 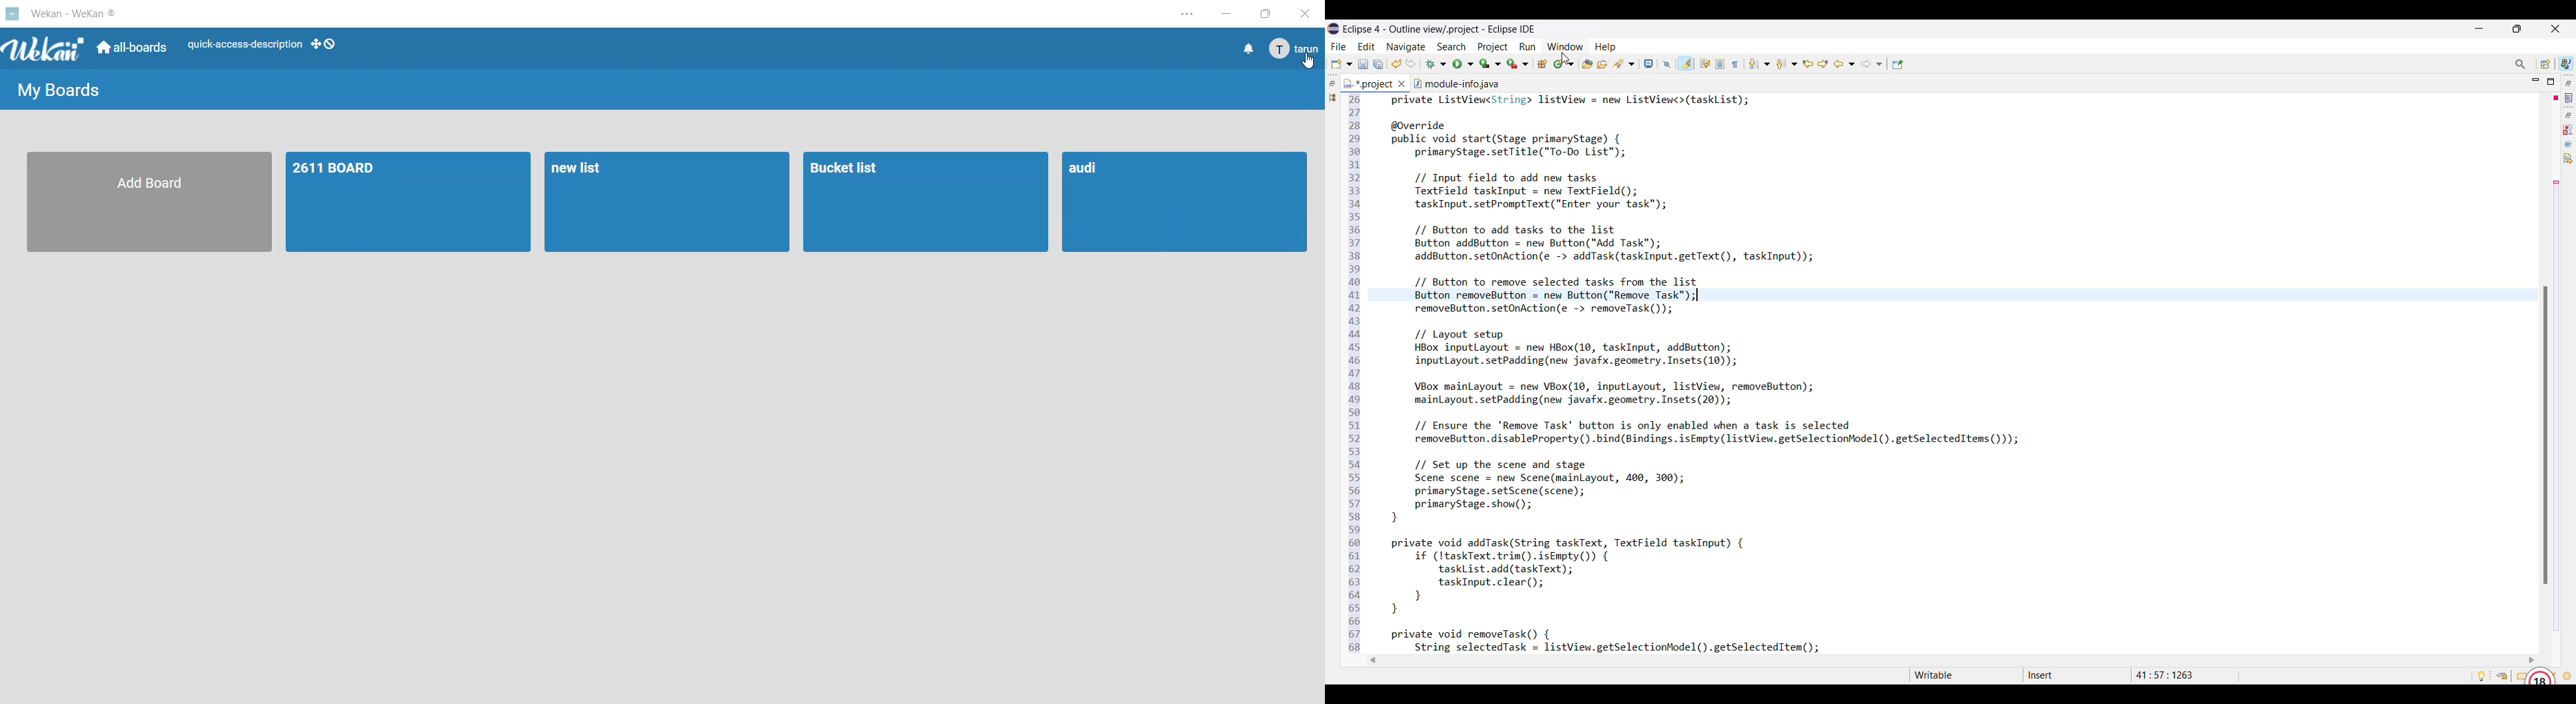 I want to click on board 3-bucket list, so click(x=926, y=201).